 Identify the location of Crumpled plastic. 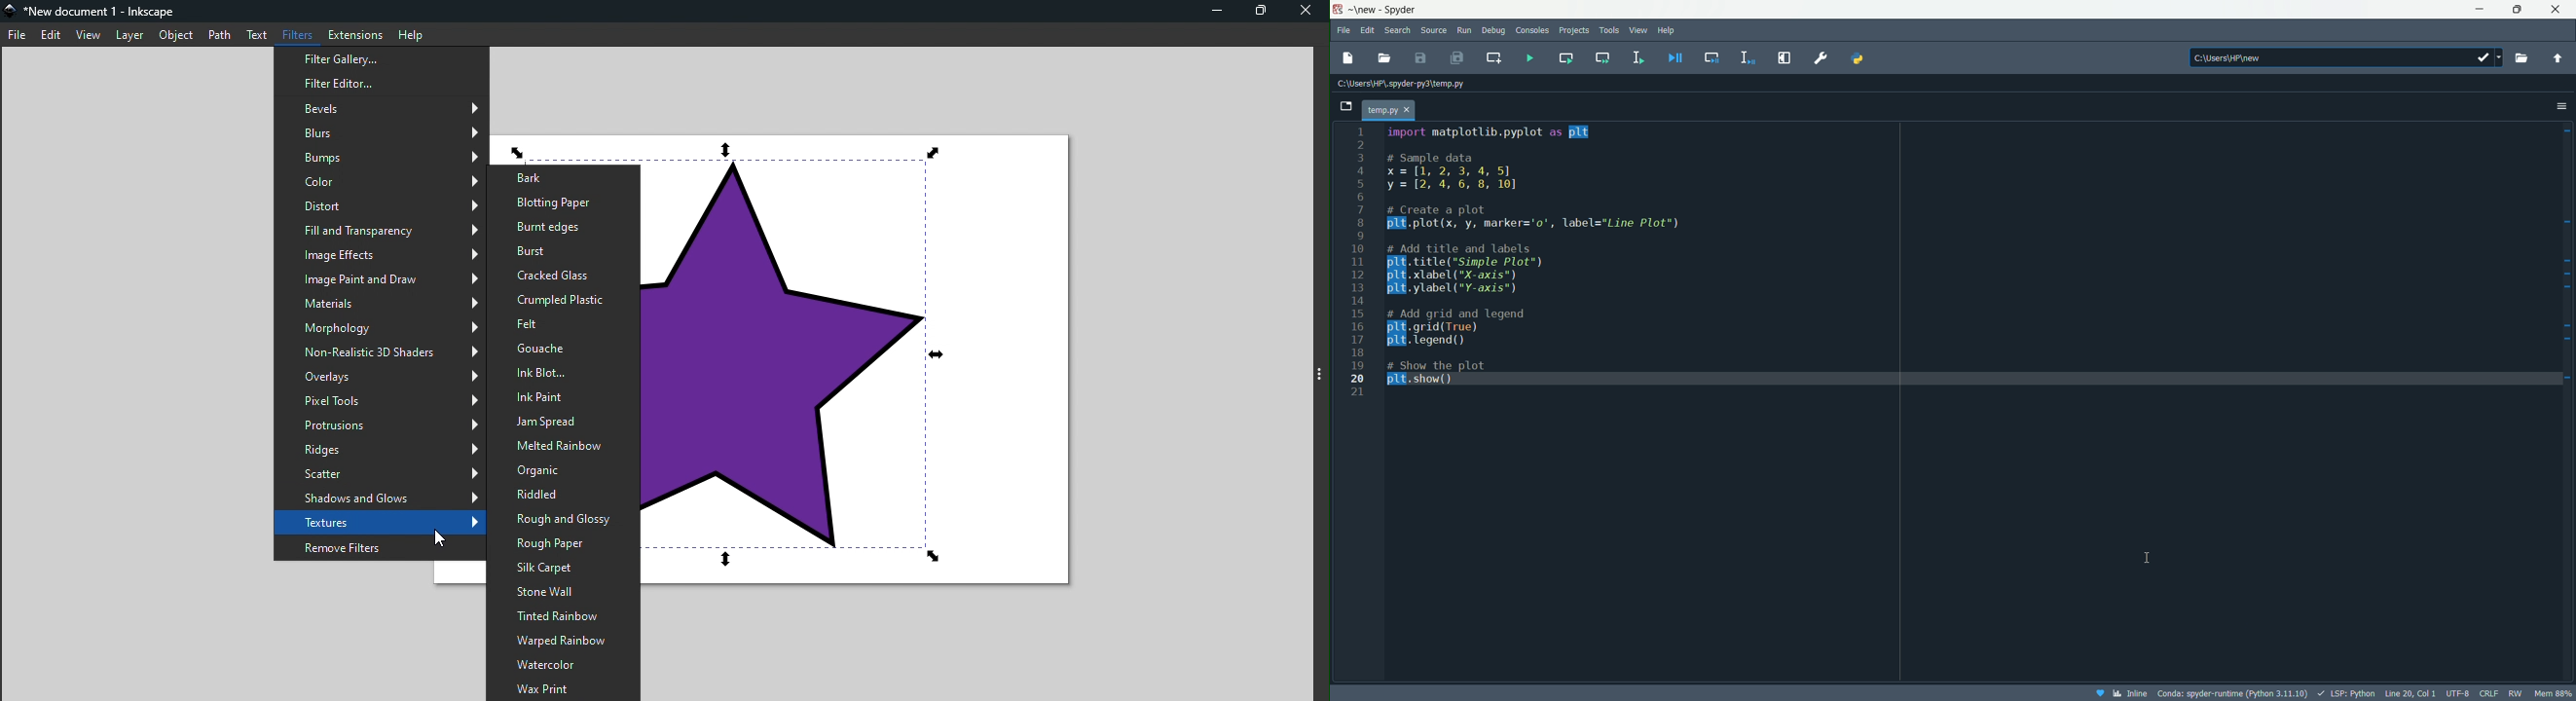
(559, 300).